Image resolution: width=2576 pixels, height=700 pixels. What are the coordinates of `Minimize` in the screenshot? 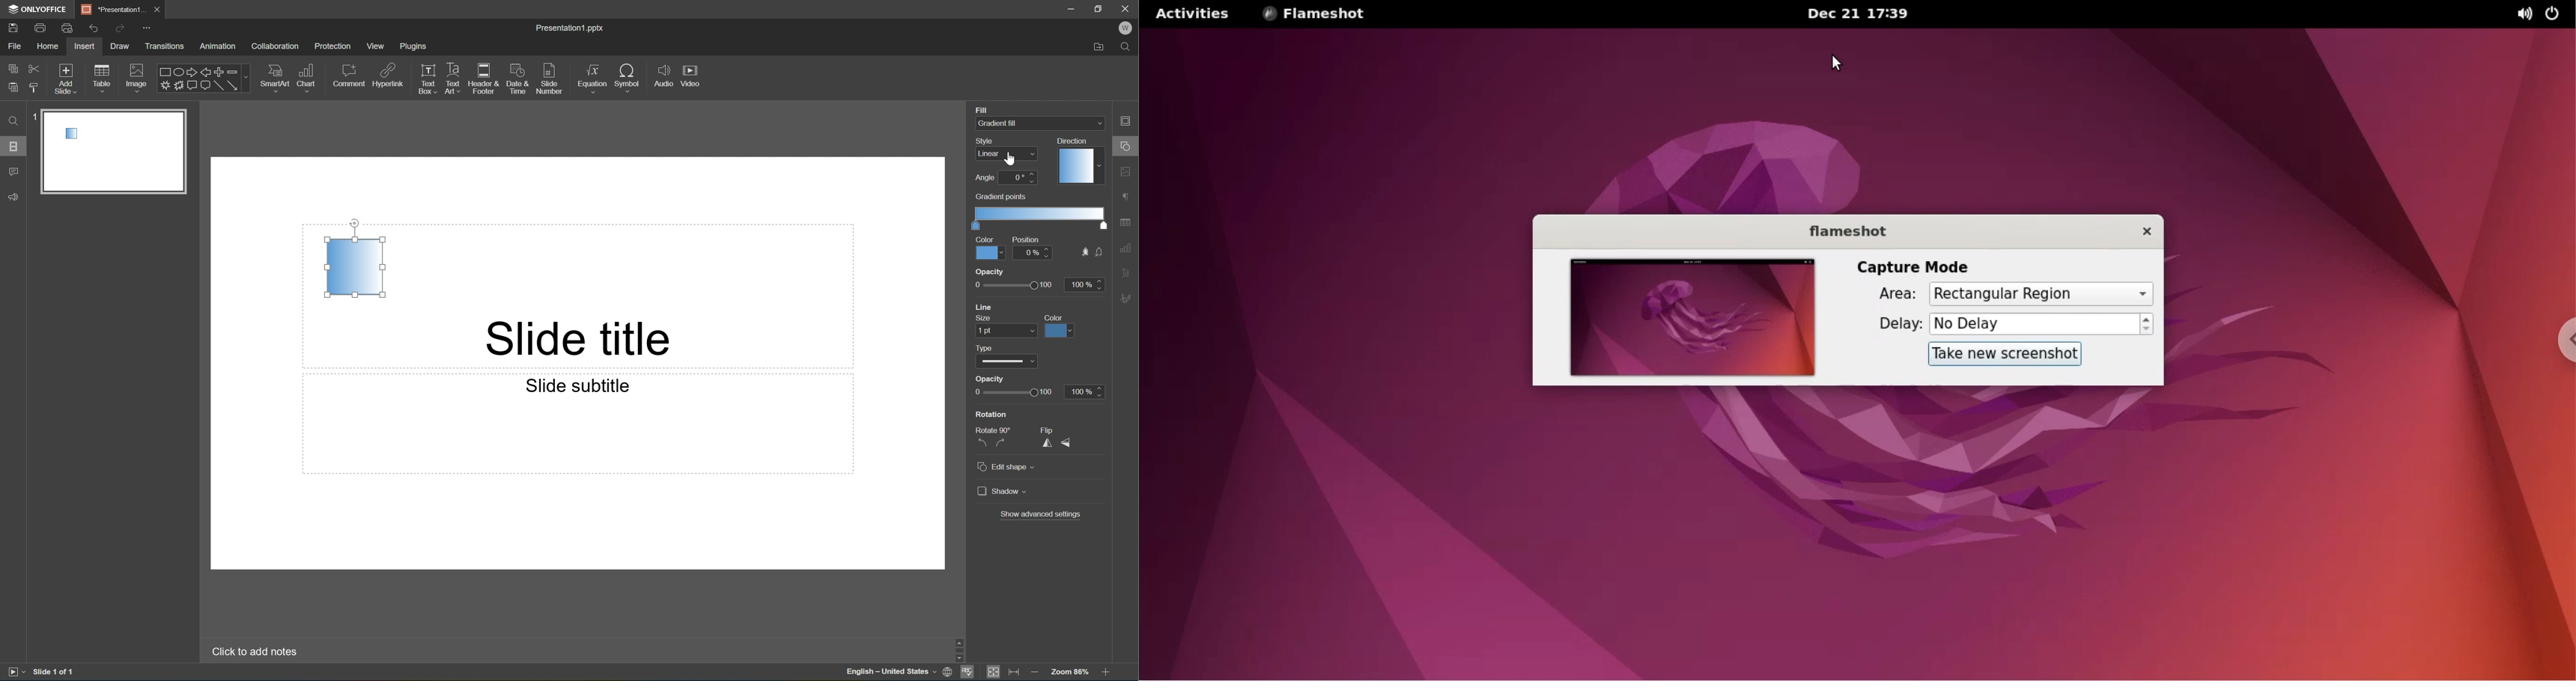 It's located at (1072, 7).